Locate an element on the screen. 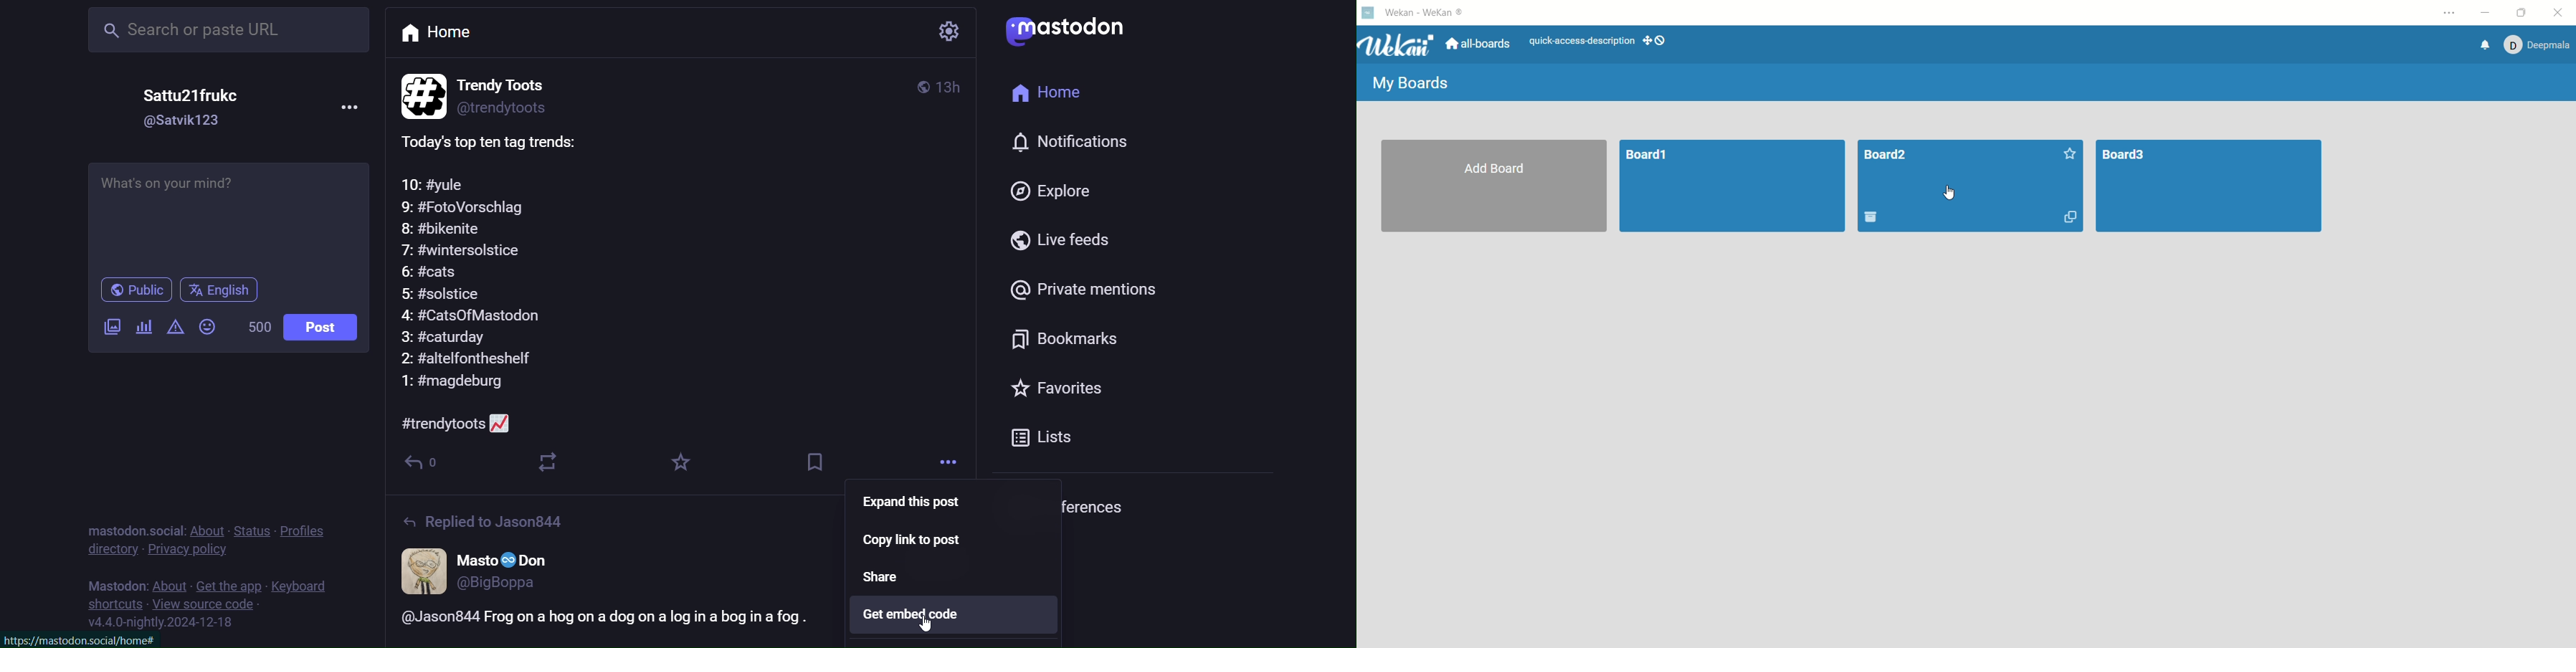 This screenshot has height=672, width=2576. add a poll is located at coordinates (142, 331).